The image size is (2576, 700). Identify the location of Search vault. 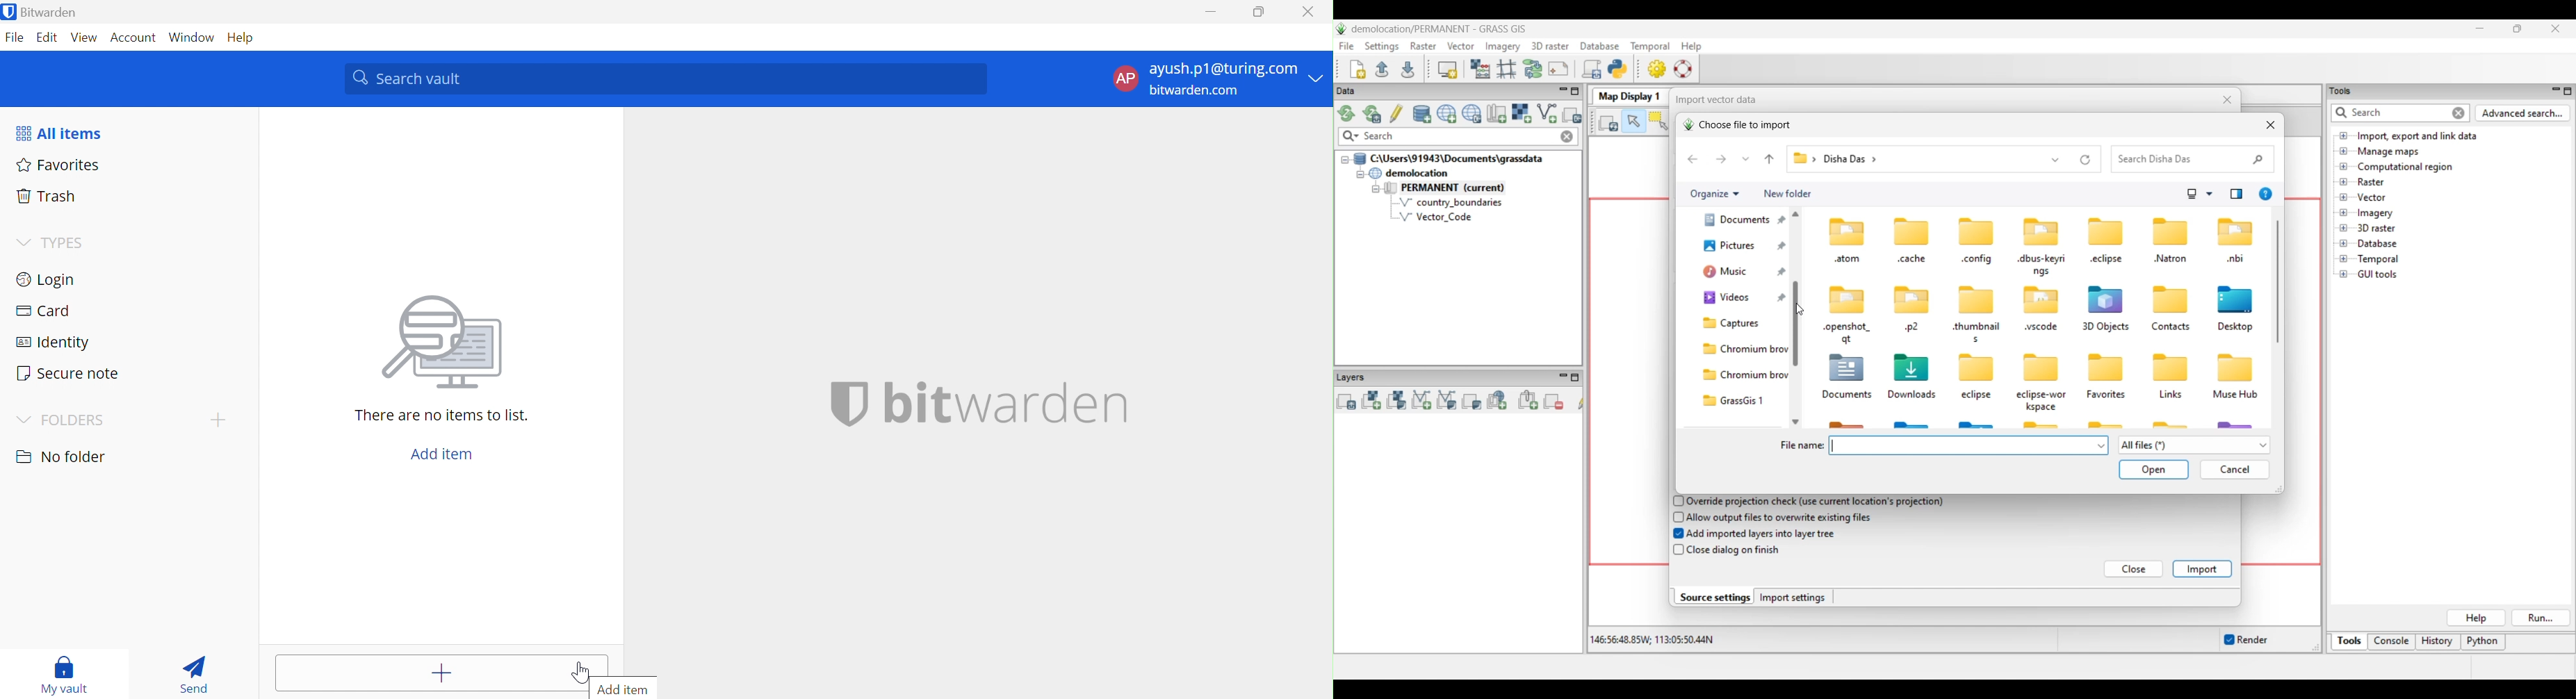
(665, 79).